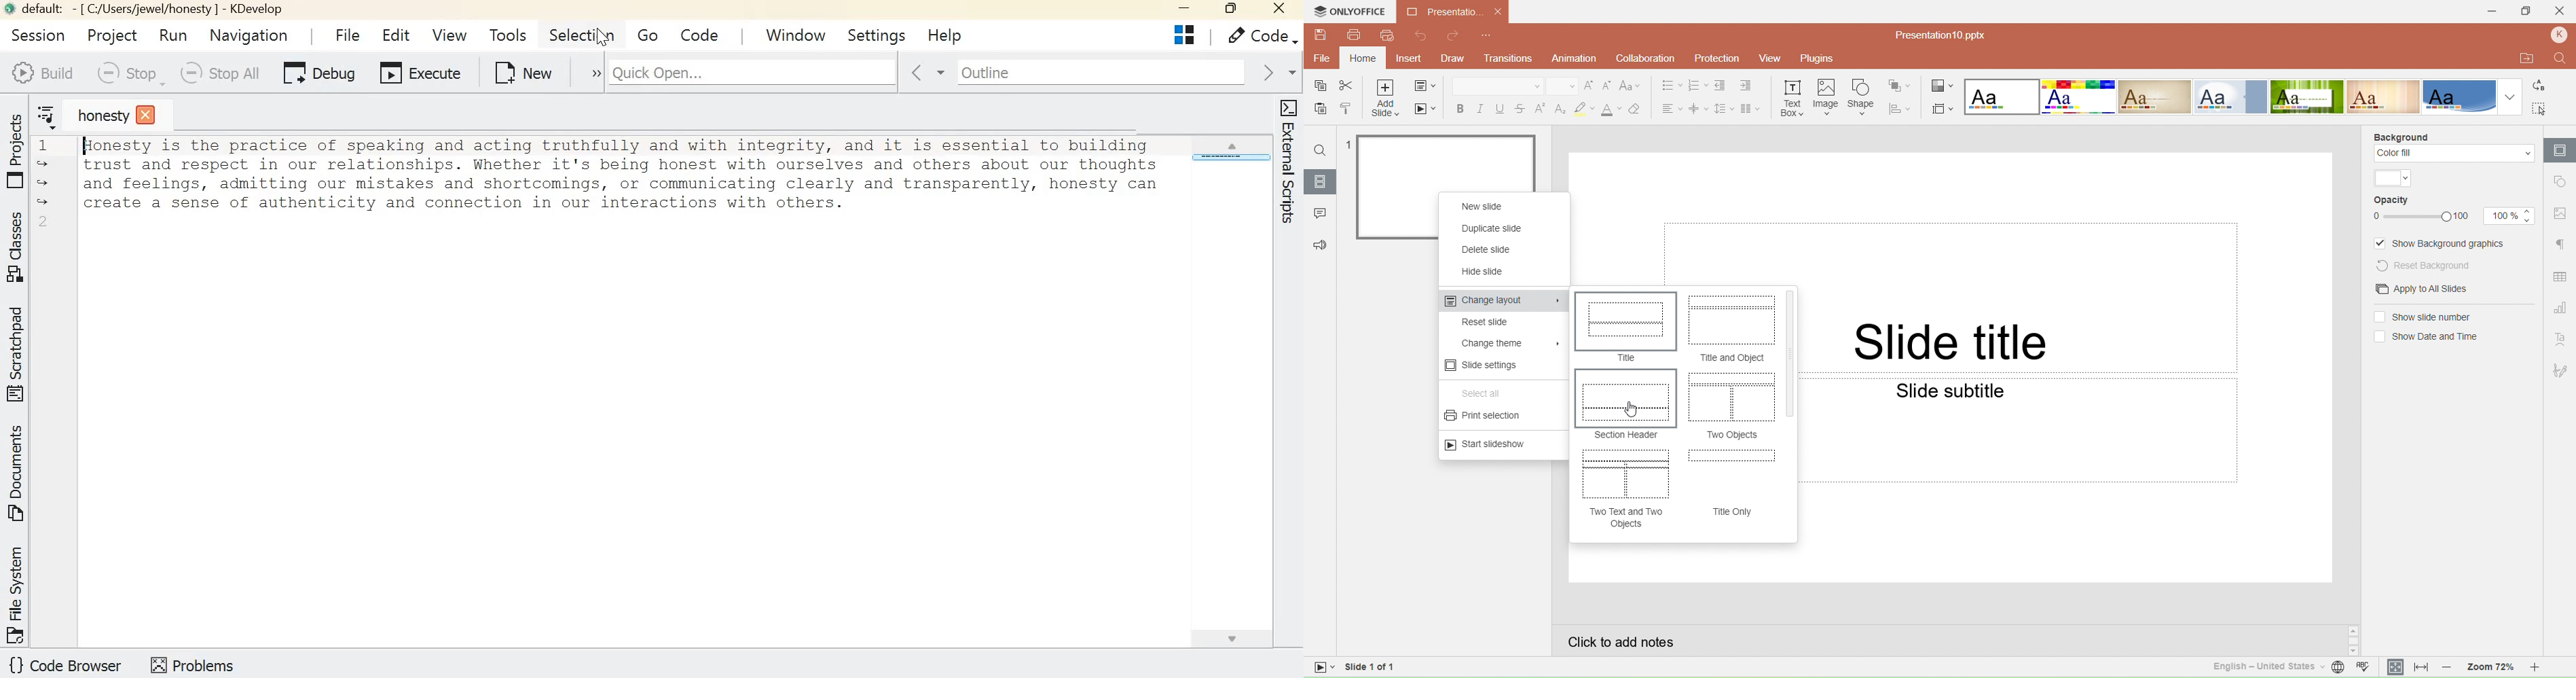 The image size is (2576, 700). I want to click on (un)select Show date and time, so click(2425, 337).